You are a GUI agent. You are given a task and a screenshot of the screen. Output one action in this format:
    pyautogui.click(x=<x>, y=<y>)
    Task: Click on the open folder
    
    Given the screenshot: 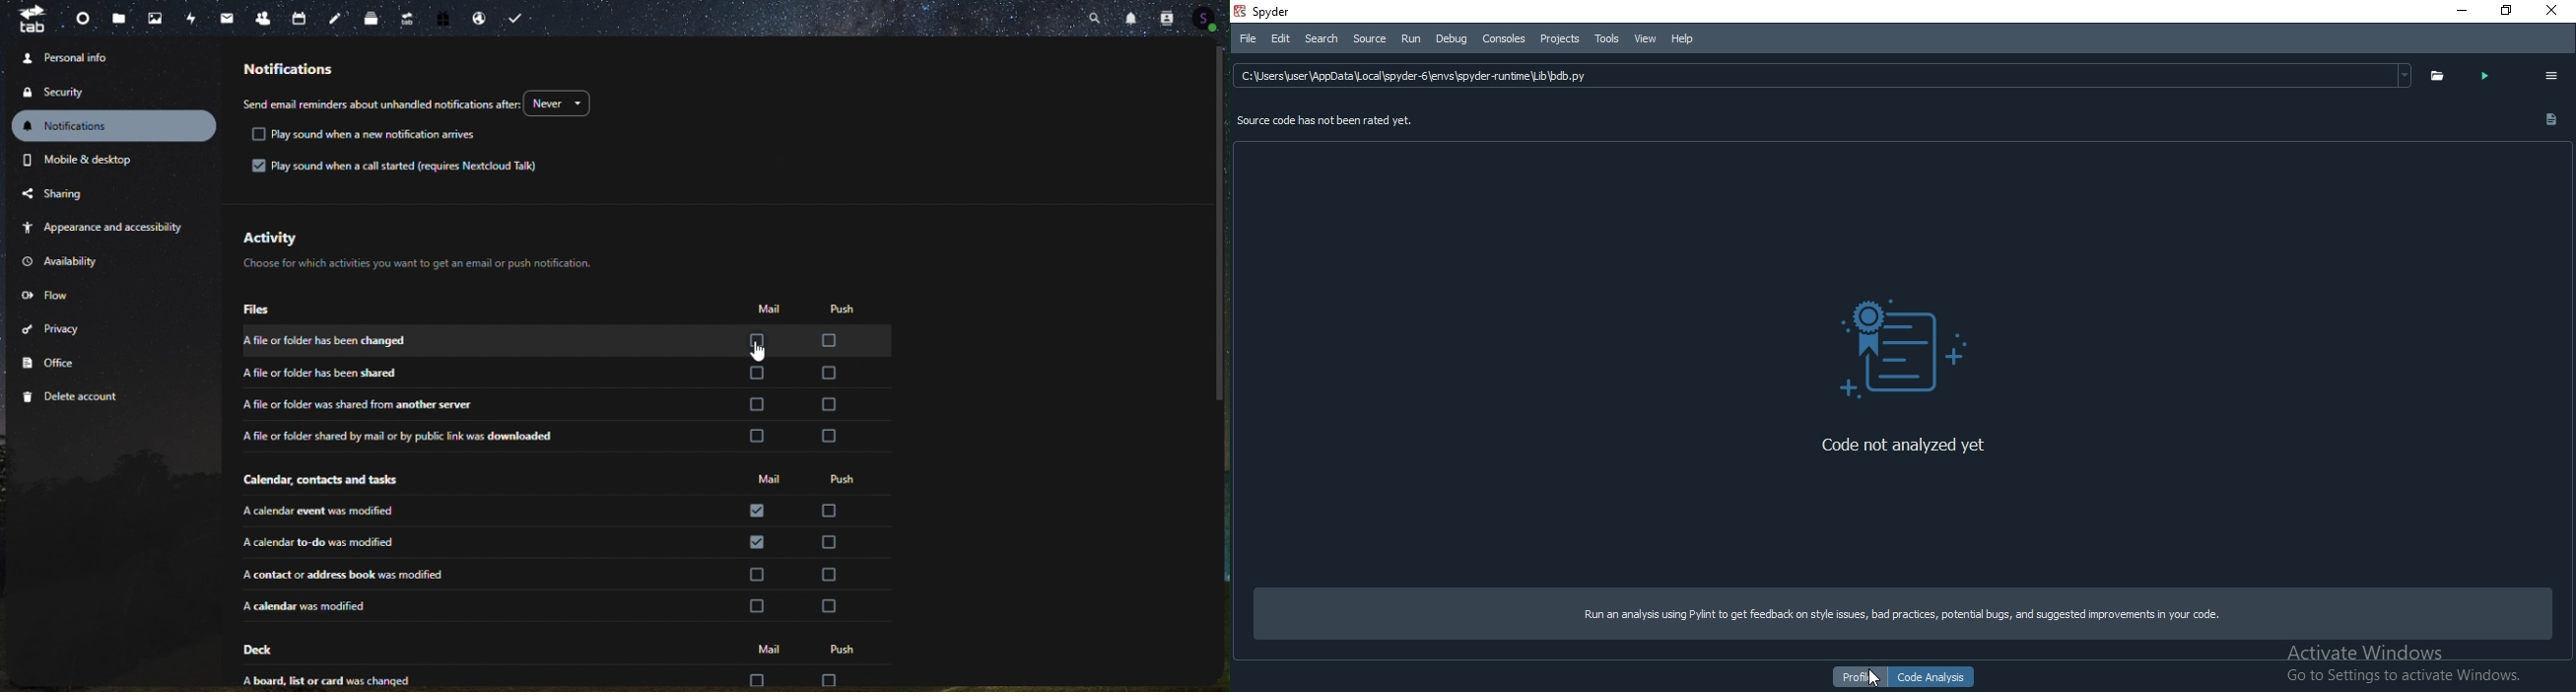 What is the action you would take?
    pyautogui.click(x=2434, y=76)
    